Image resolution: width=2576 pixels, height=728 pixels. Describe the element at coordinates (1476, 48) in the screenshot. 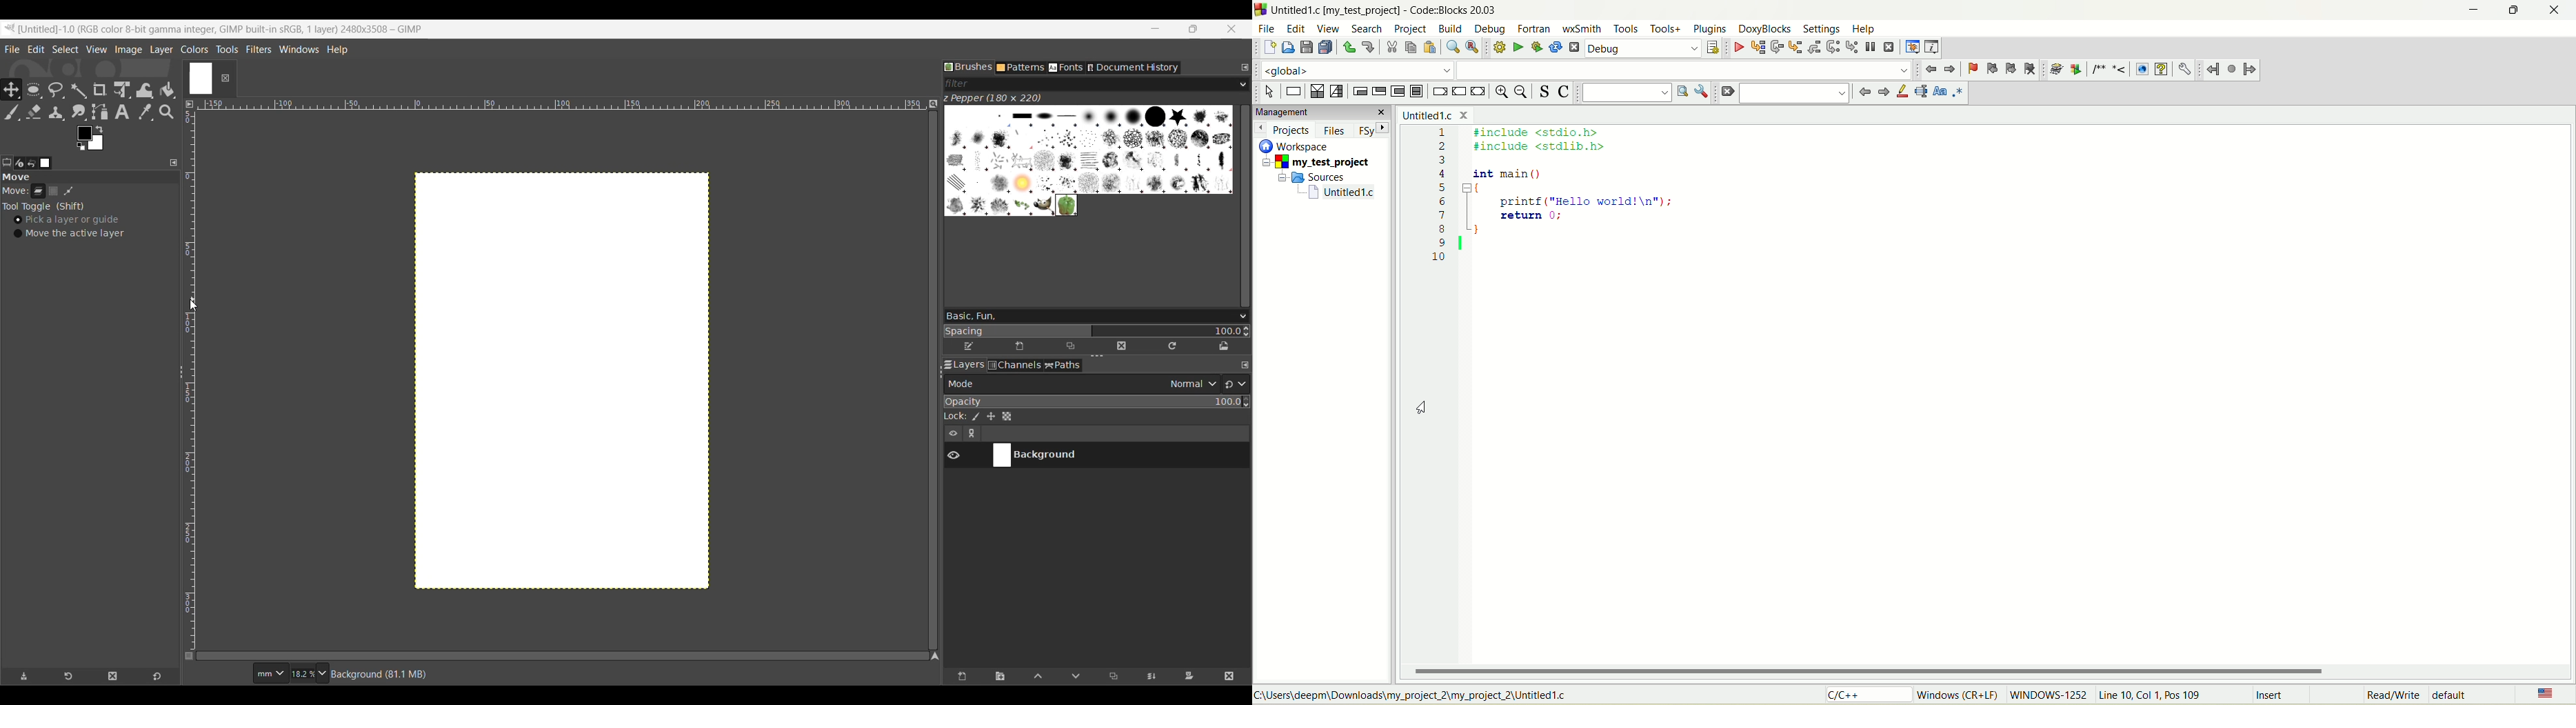

I see `replace` at that location.